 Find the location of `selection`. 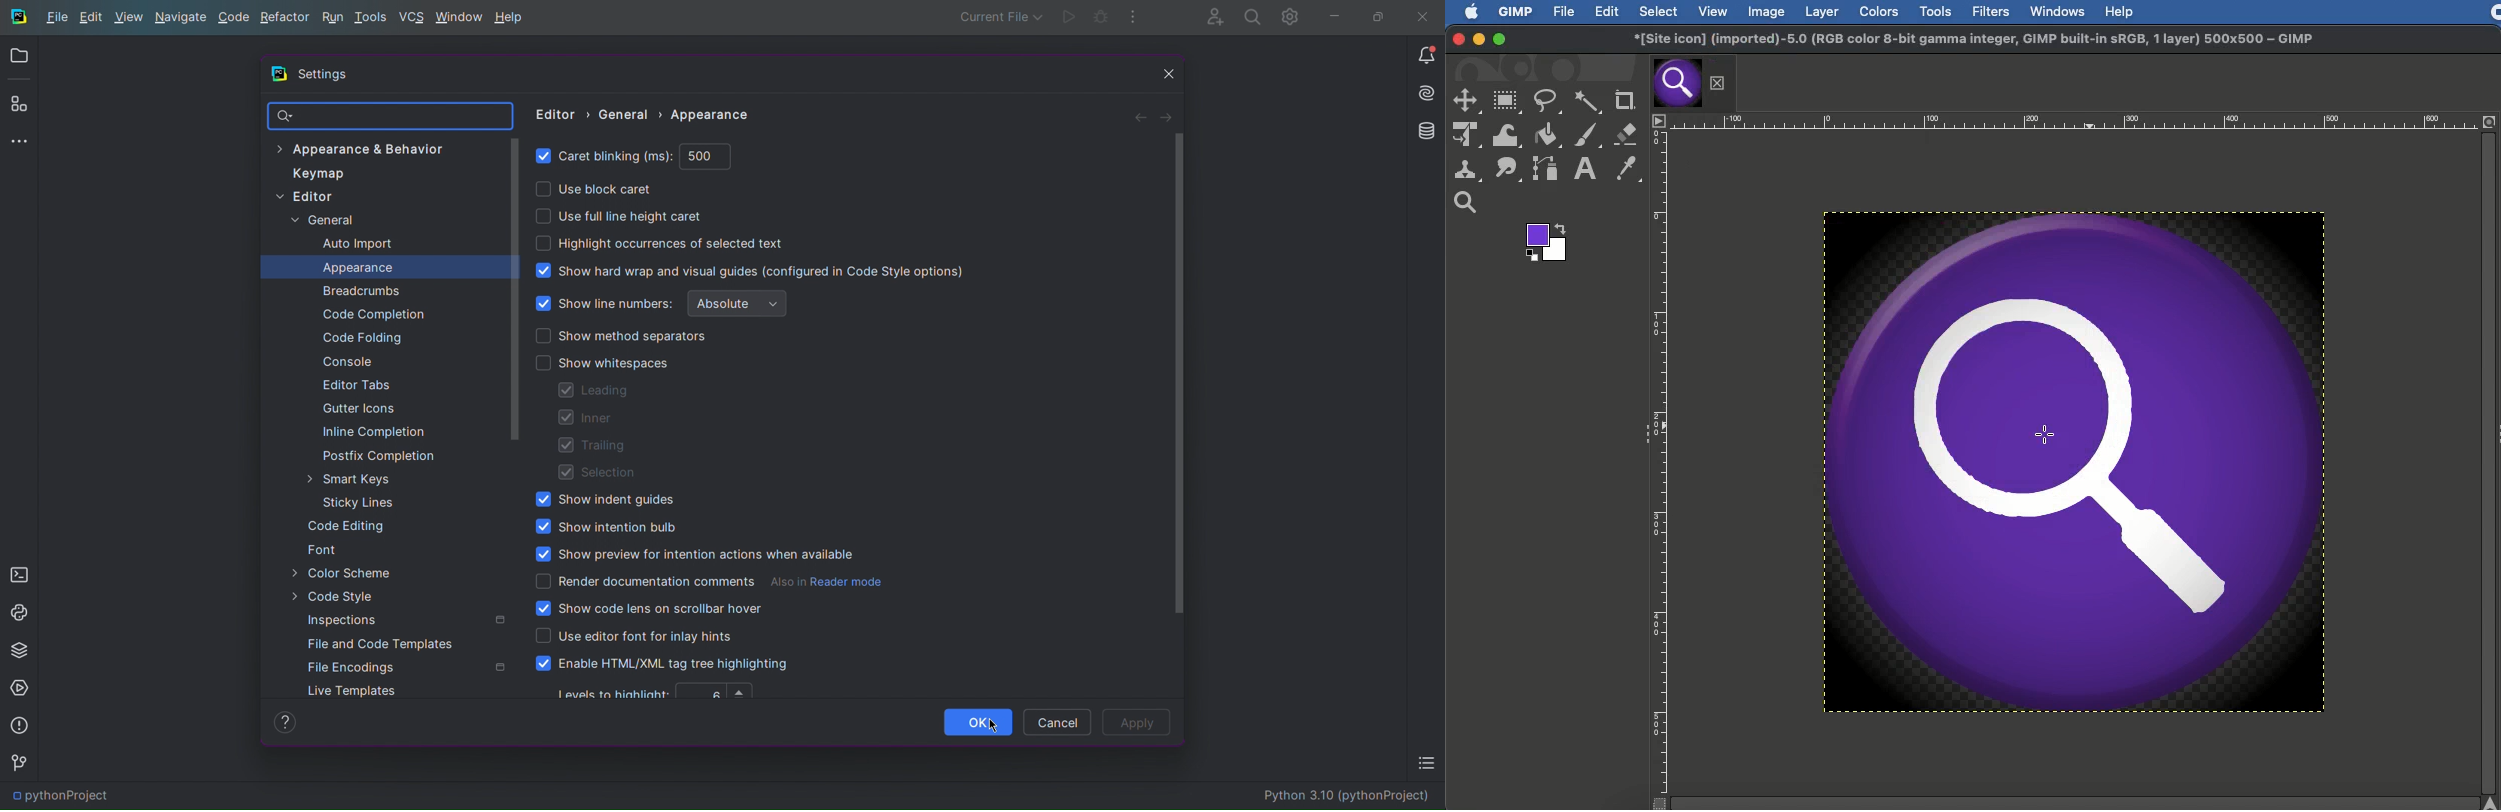

selection is located at coordinates (1468, 103).